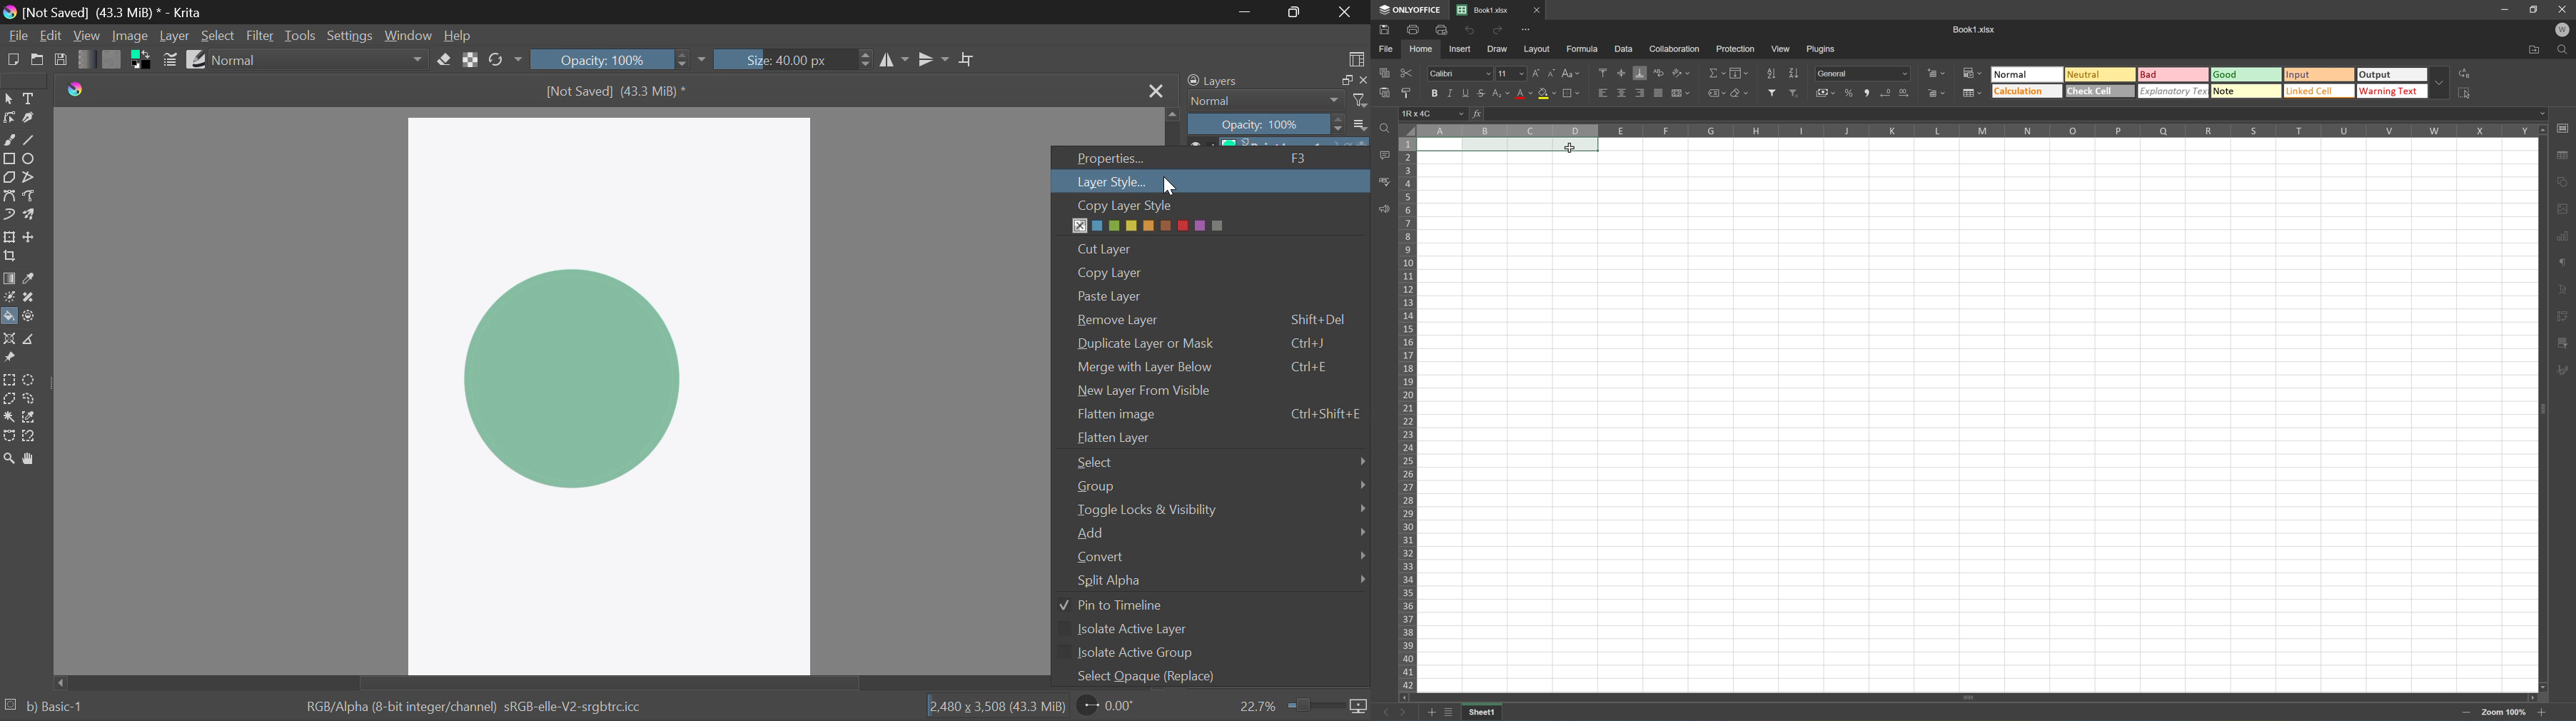  I want to click on Comma style, so click(1869, 93).